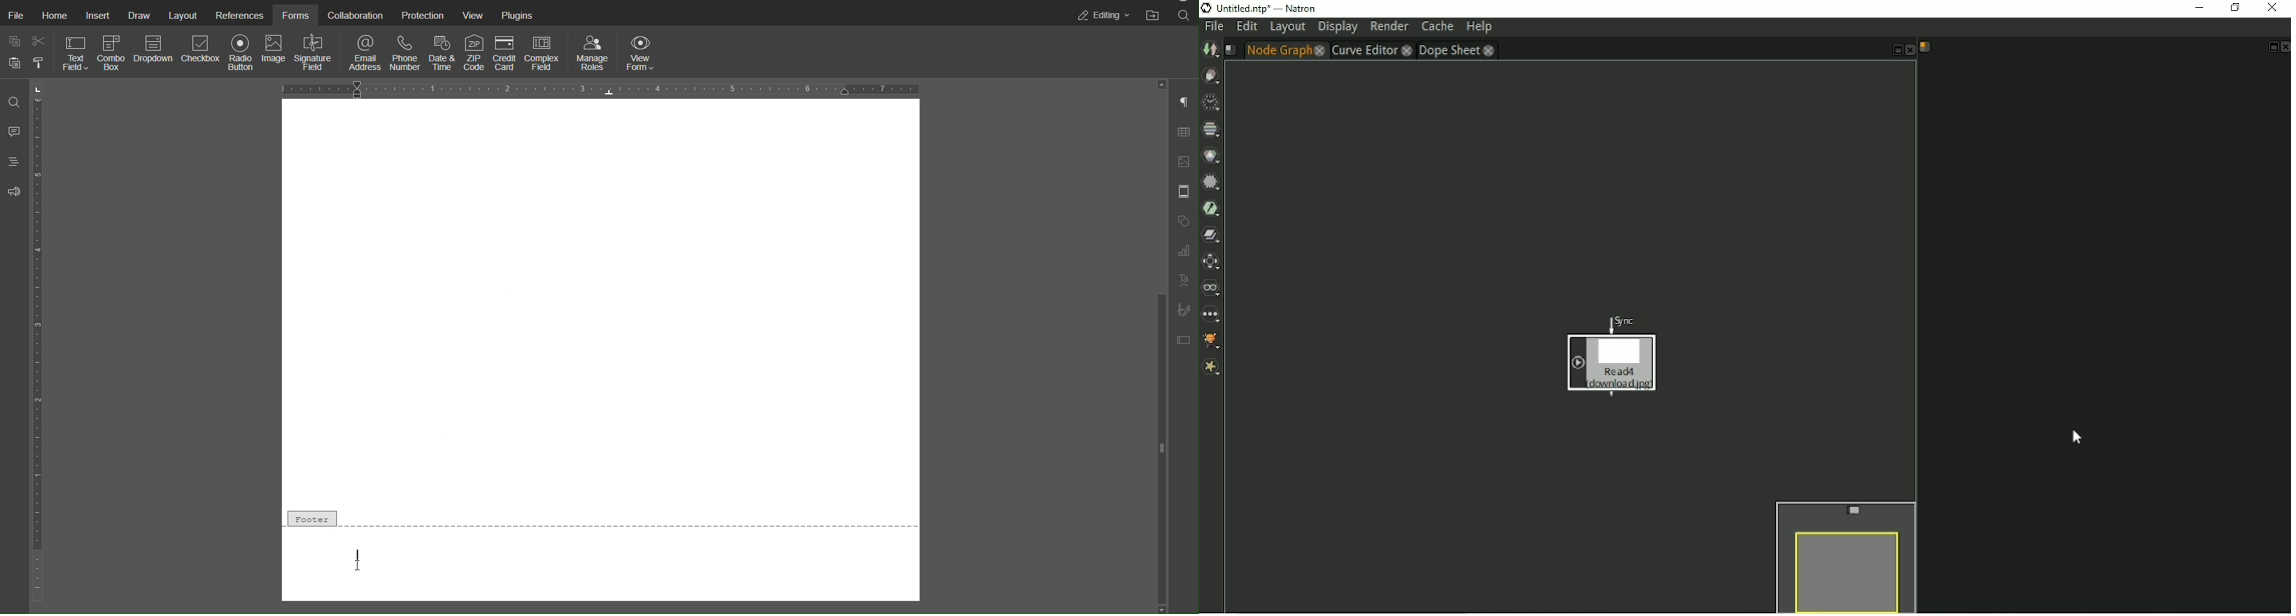 The height and width of the screenshot is (616, 2296). What do you see at coordinates (1157, 416) in the screenshot?
I see `slider` at bounding box center [1157, 416].